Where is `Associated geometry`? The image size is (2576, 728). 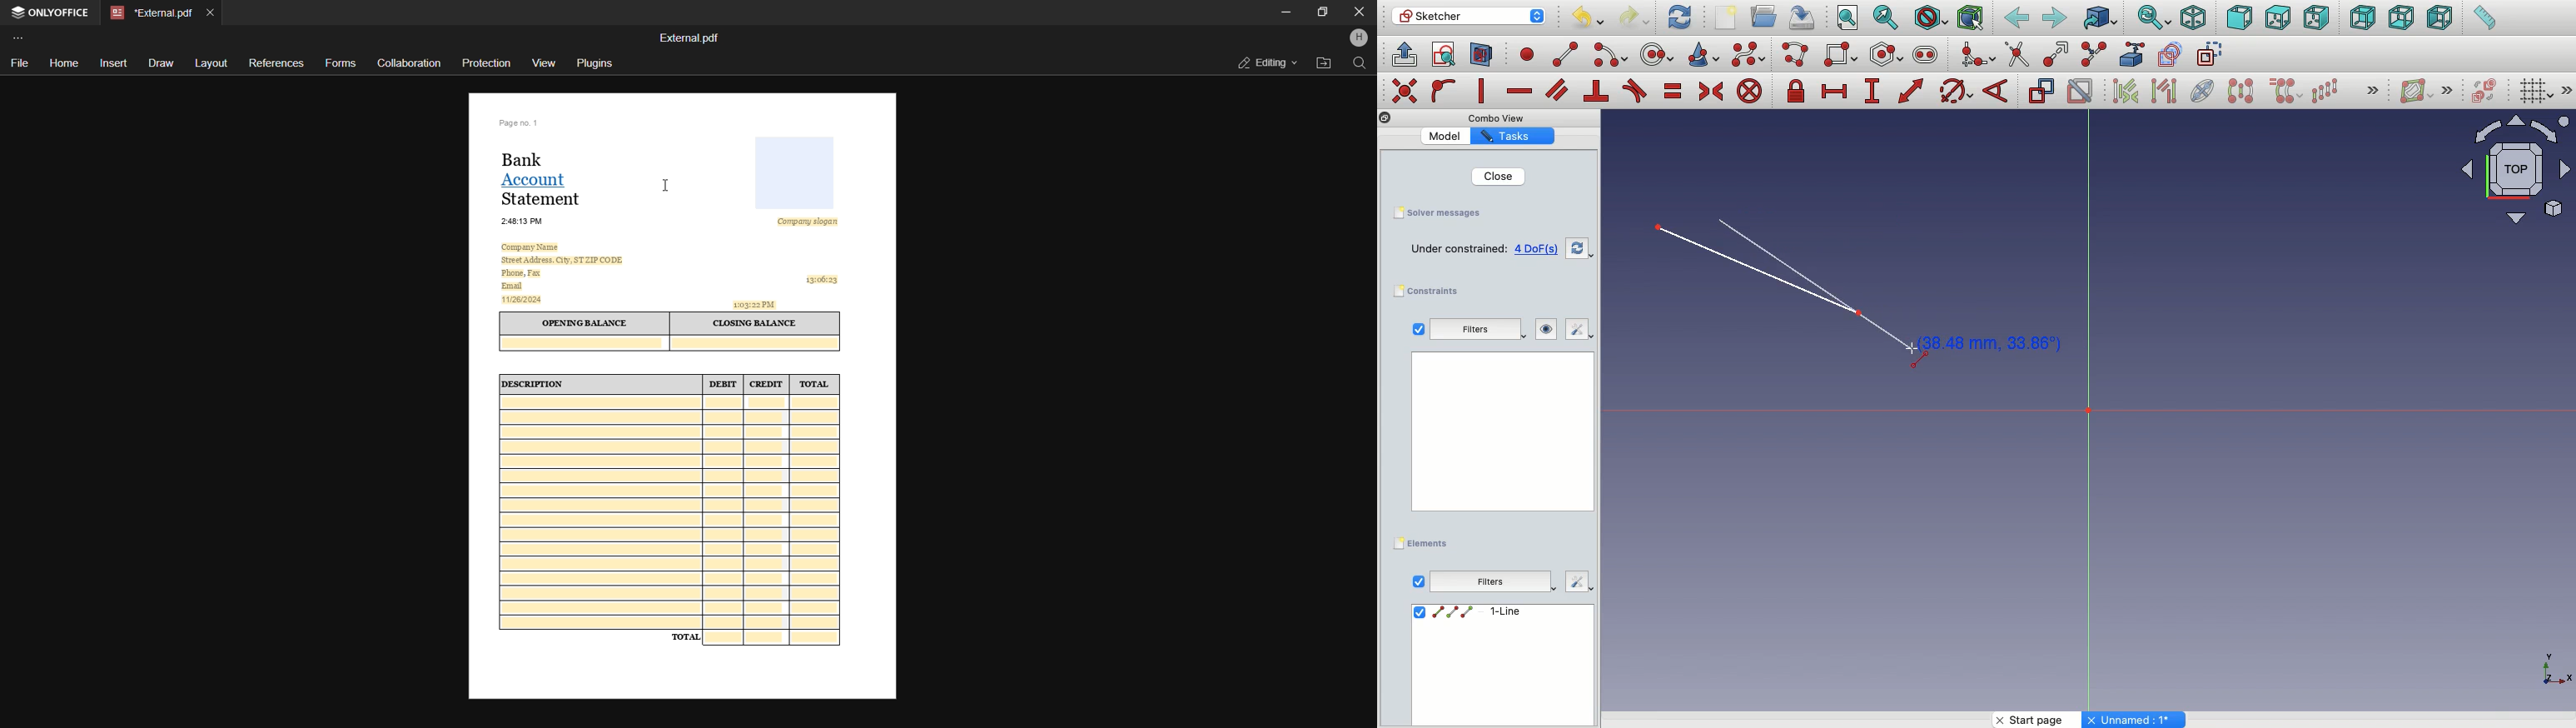
Associated geometry is located at coordinates (2164, 93).